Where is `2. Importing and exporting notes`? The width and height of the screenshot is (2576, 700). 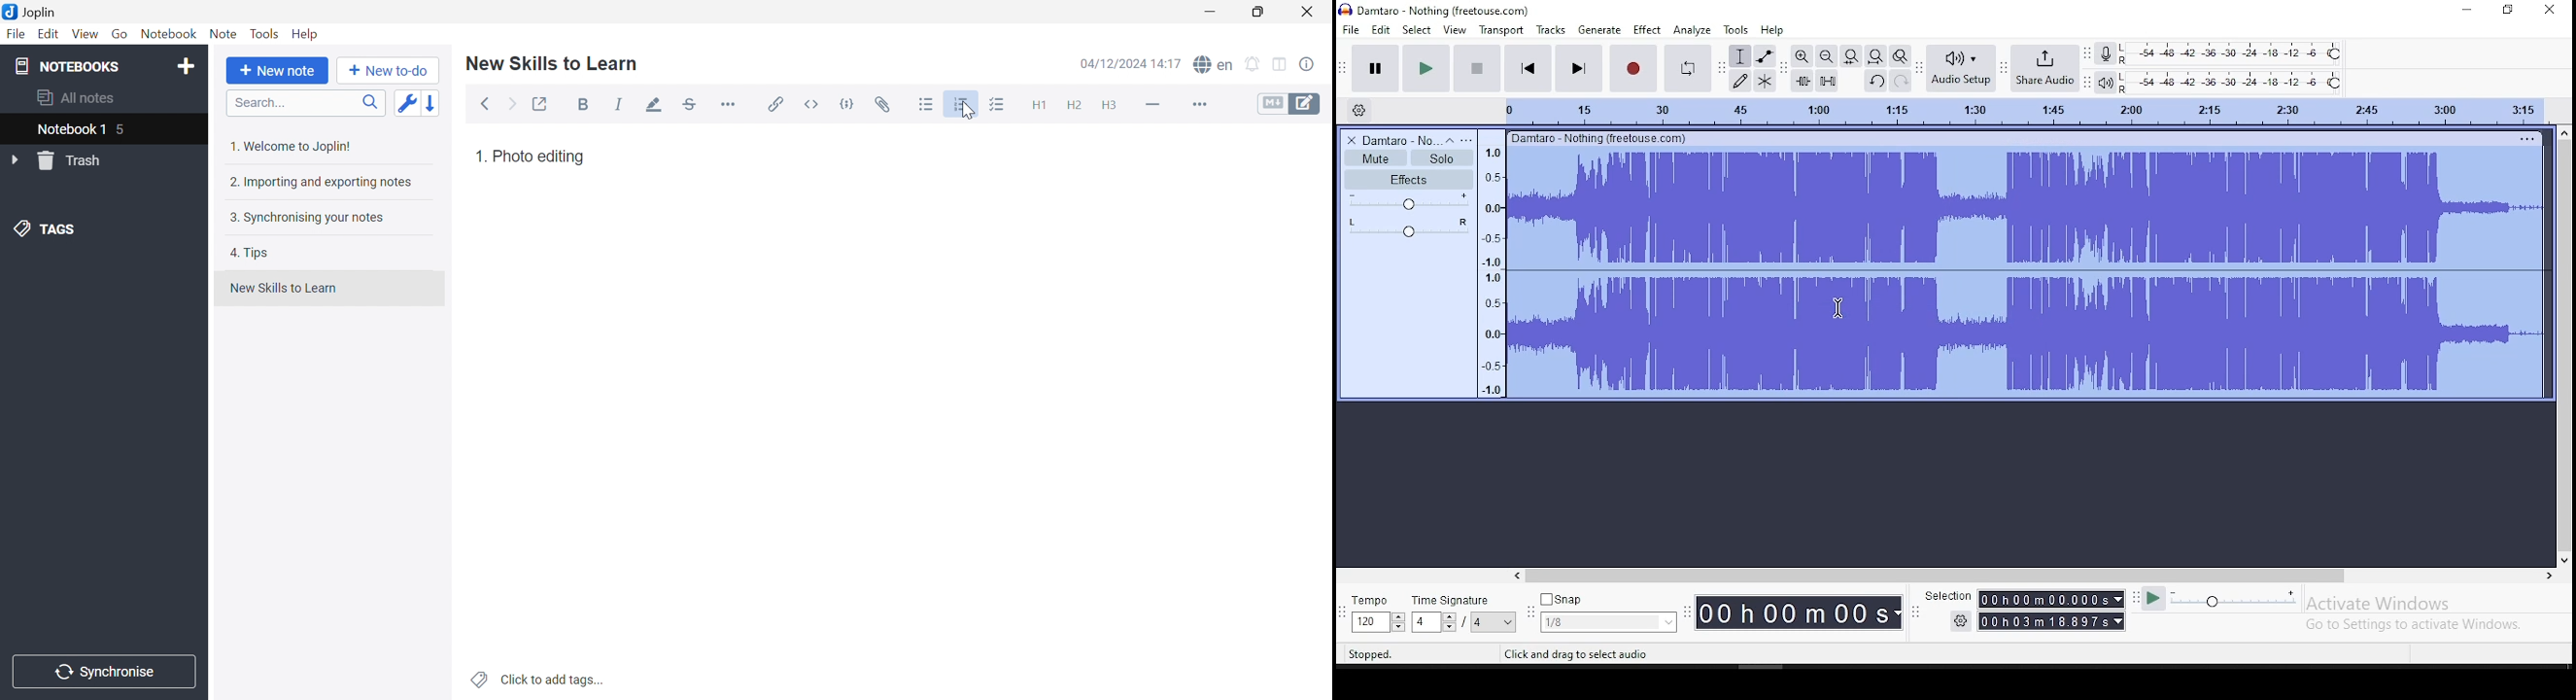
2. Importing and exporting notes is located at coordinates (319, 181).